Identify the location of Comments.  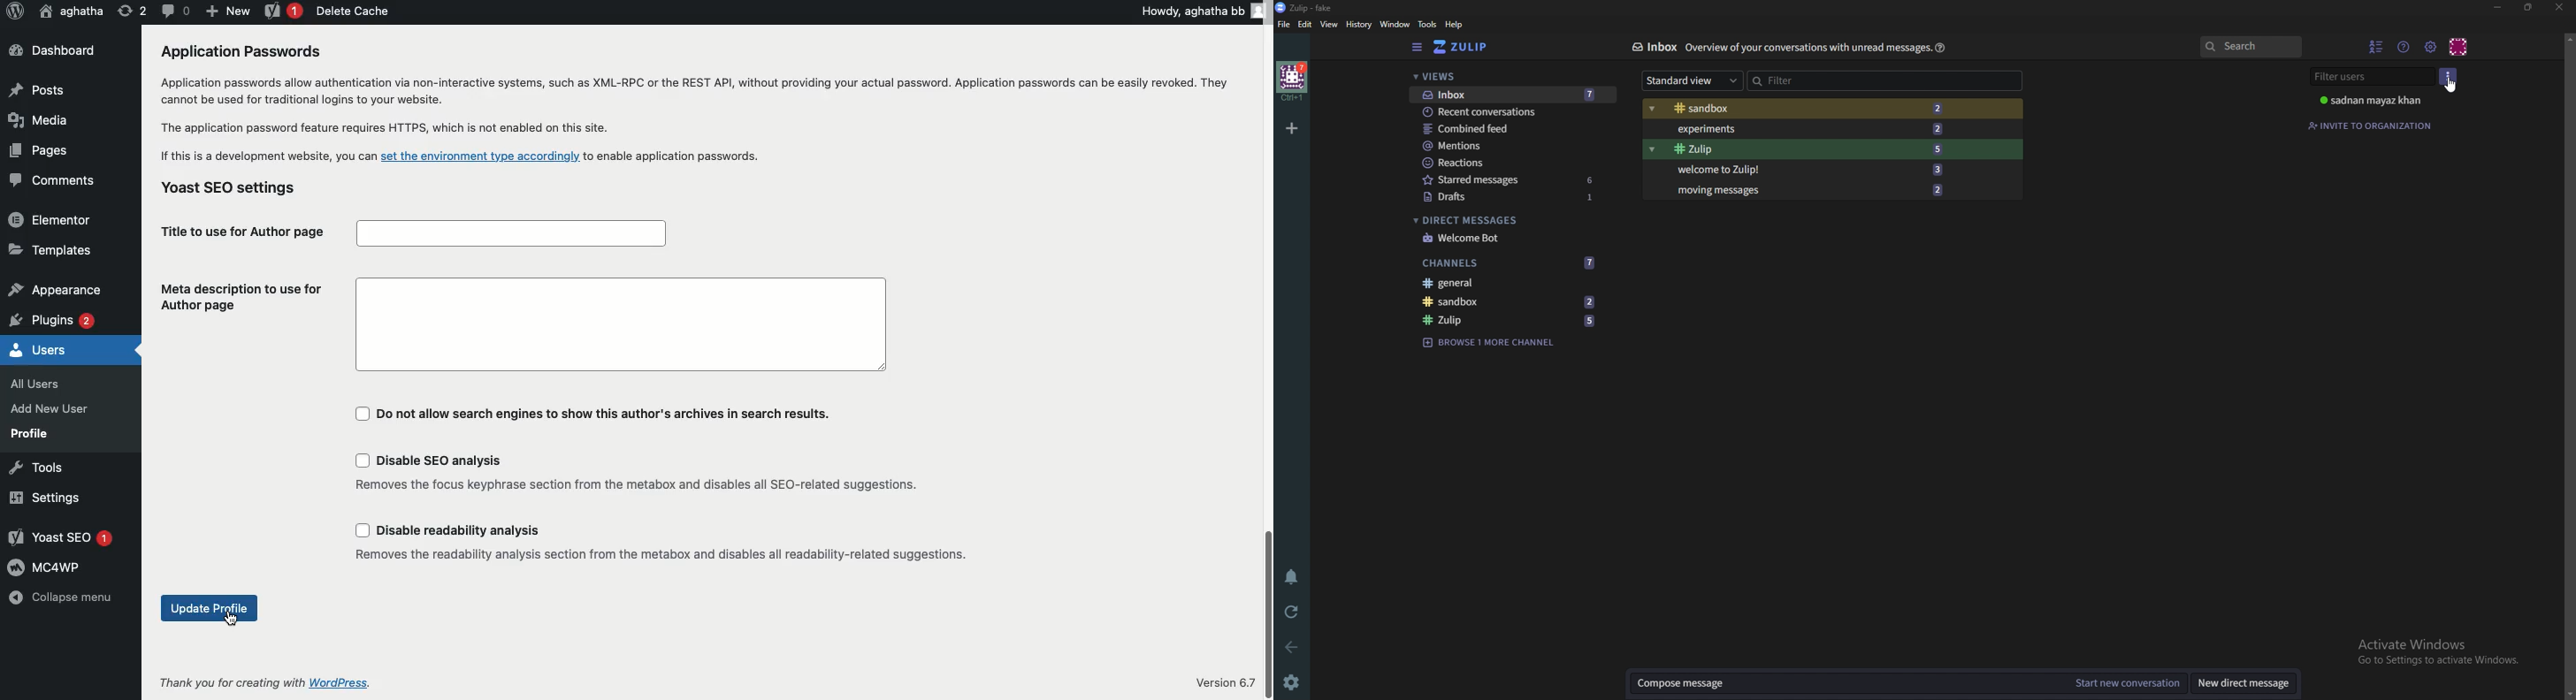
(53, 181).